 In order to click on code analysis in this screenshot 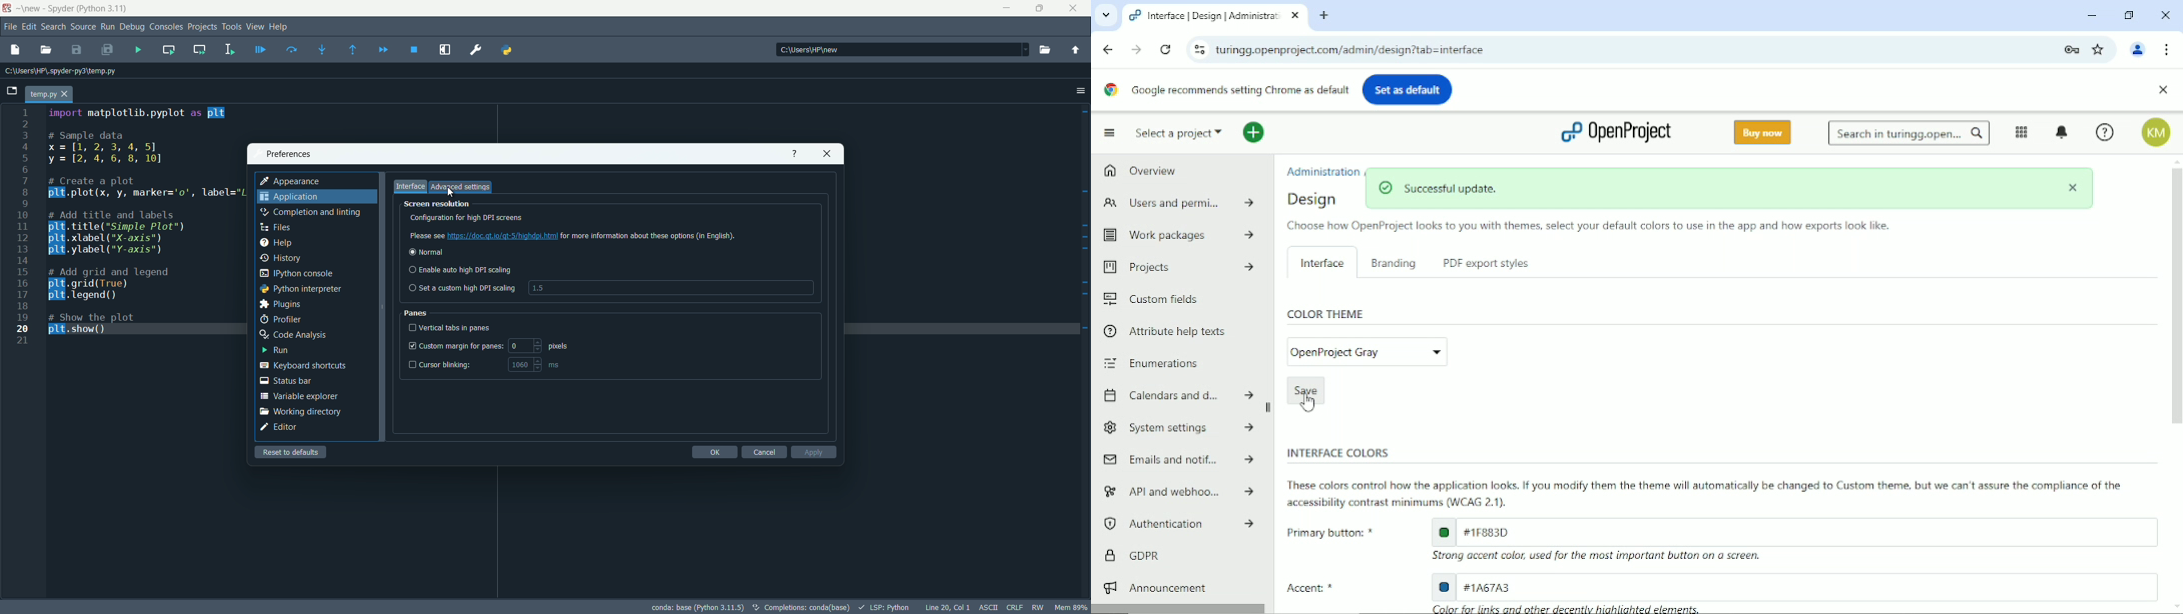, I will do `click(293, 335)`.